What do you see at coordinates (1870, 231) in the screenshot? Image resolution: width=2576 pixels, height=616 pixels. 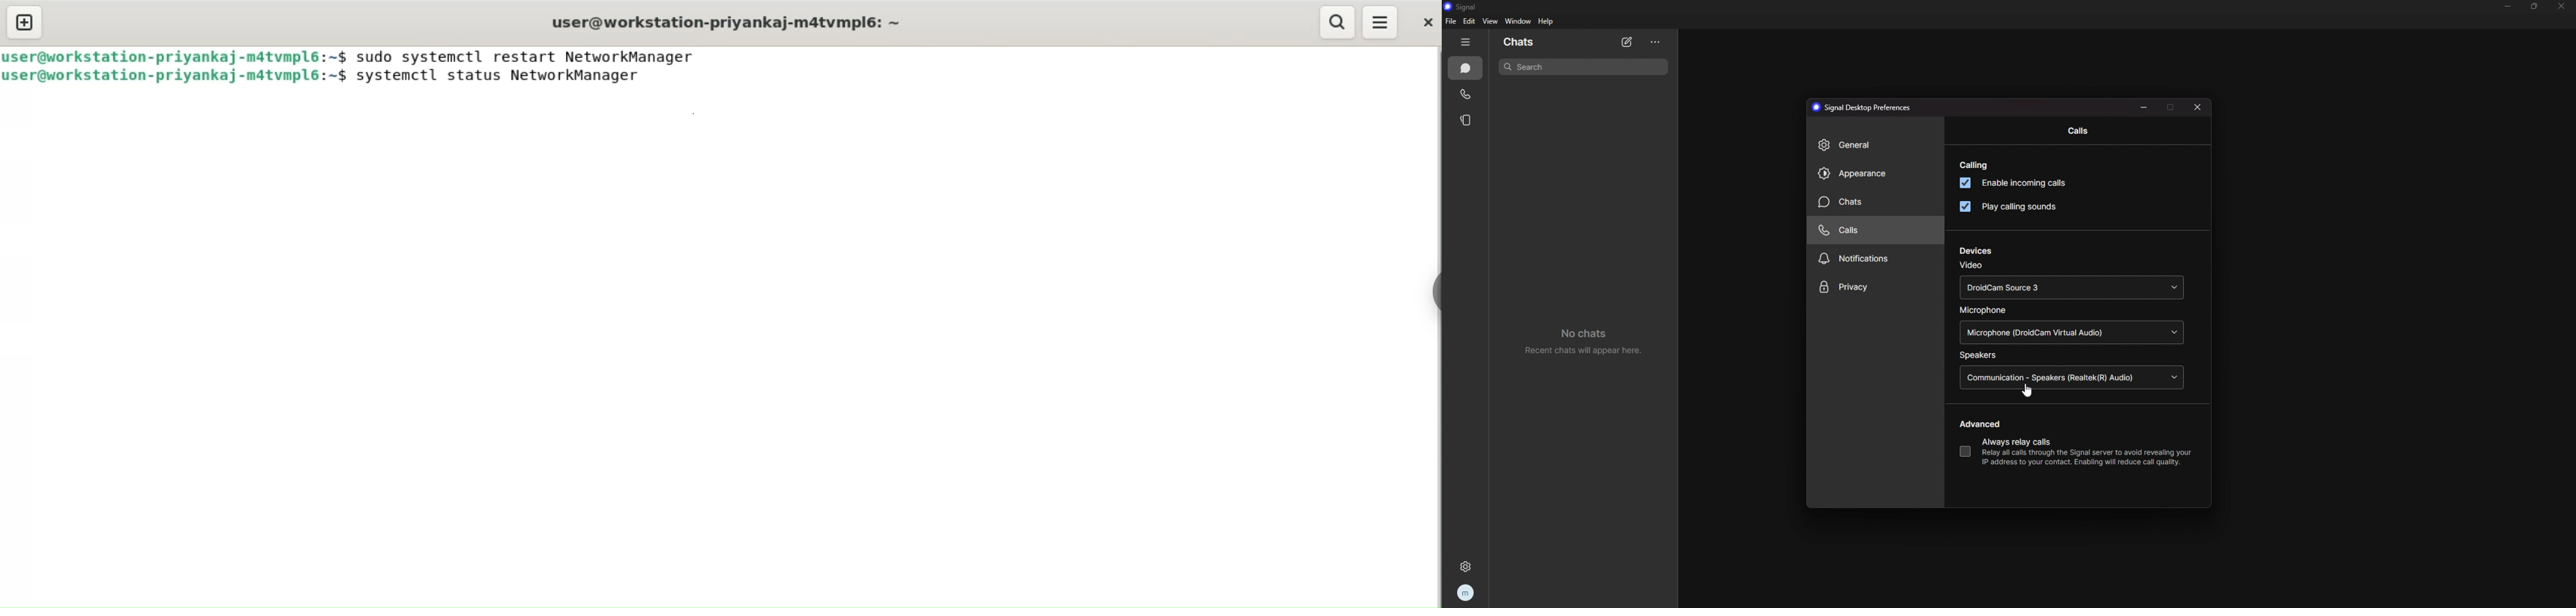 I see `calls` at bounding box center [1870, 231].